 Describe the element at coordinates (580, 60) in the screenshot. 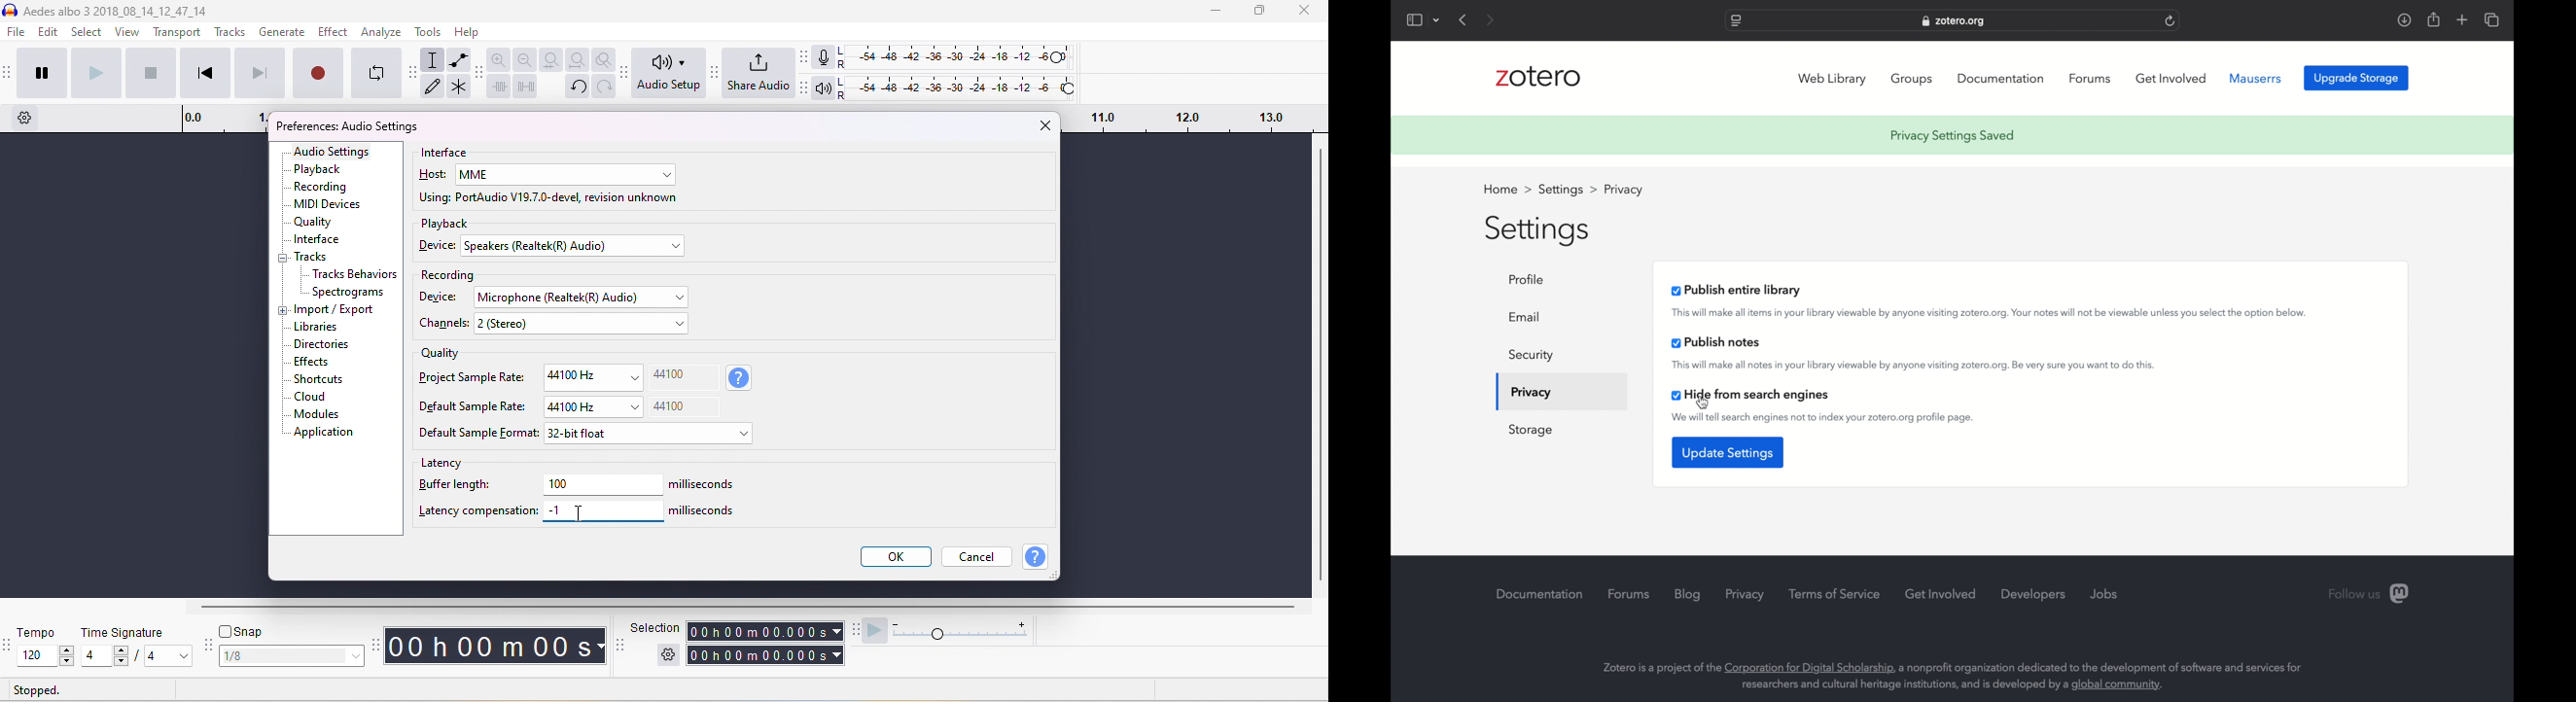

I see `fit project to width` at that location.